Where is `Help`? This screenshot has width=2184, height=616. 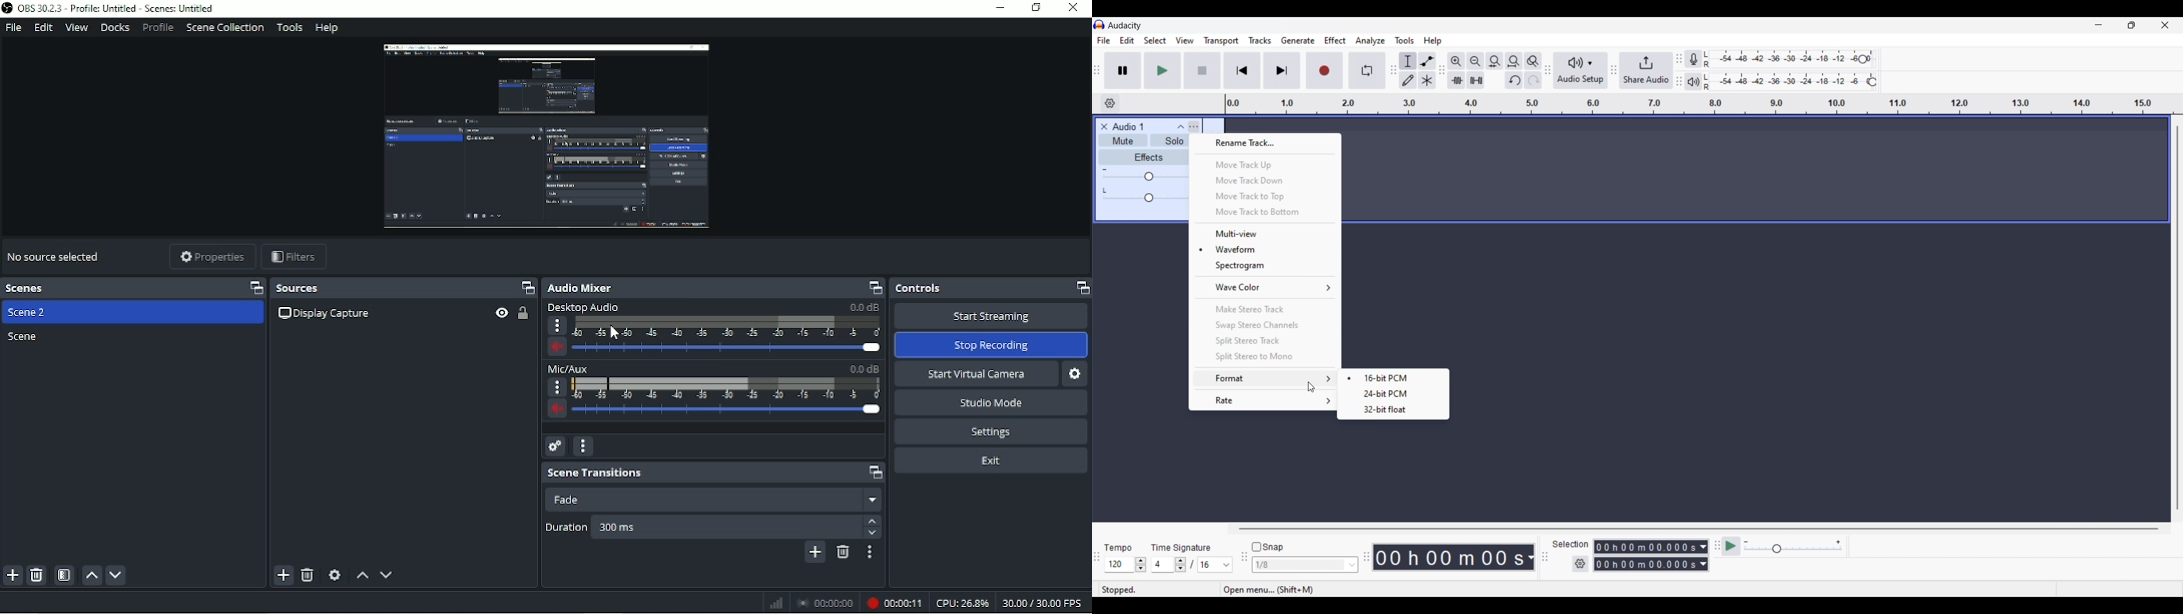
Help is located at coordinates (329, 29).